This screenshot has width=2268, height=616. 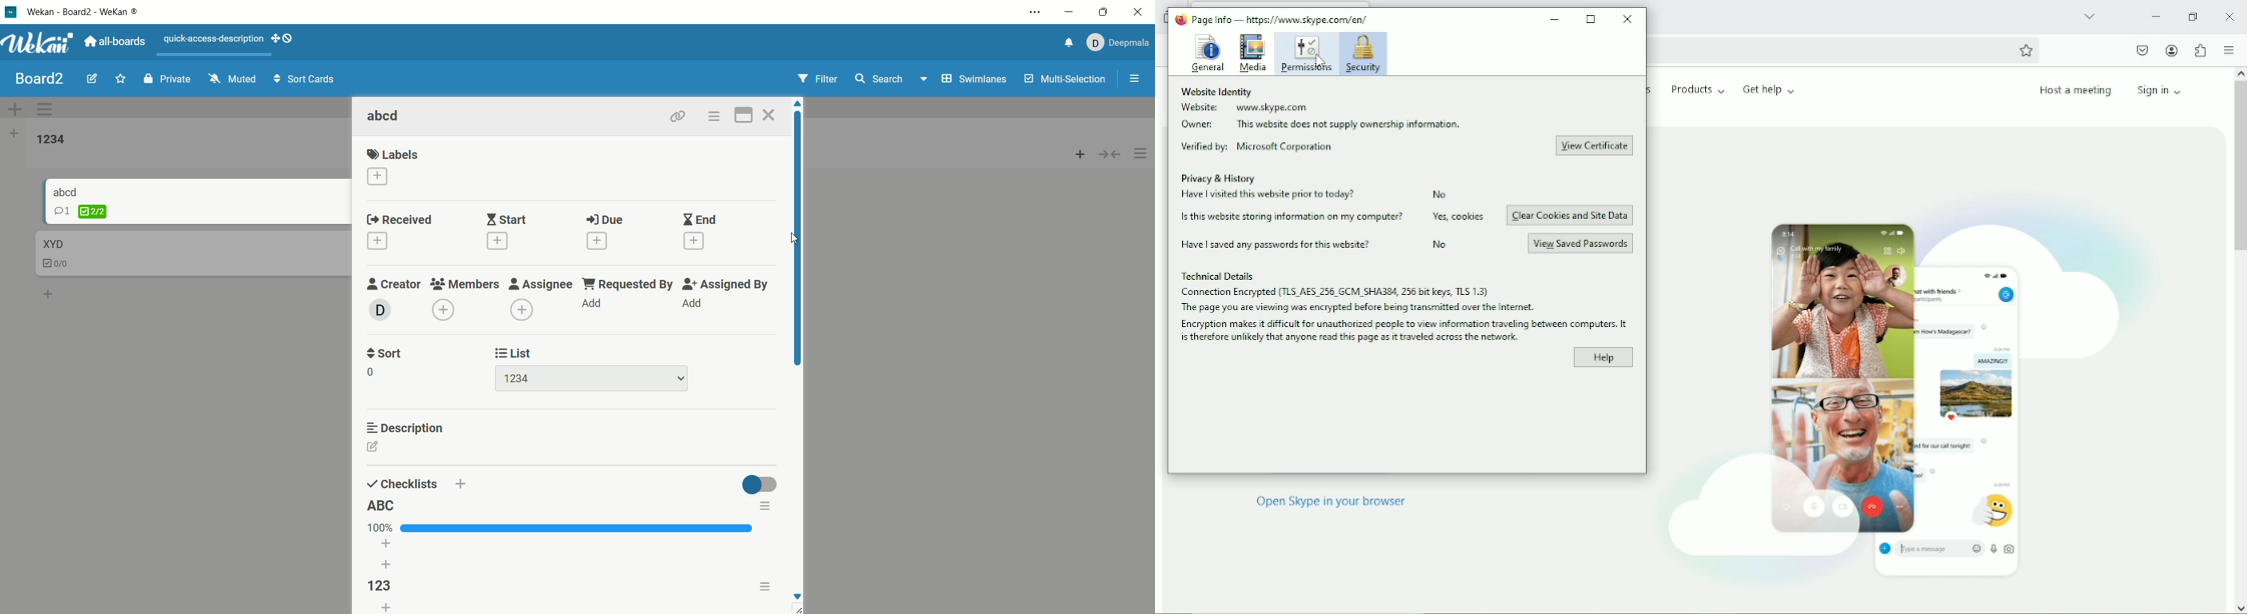 I want to click on Maximize, so click(x=1592, y=19).